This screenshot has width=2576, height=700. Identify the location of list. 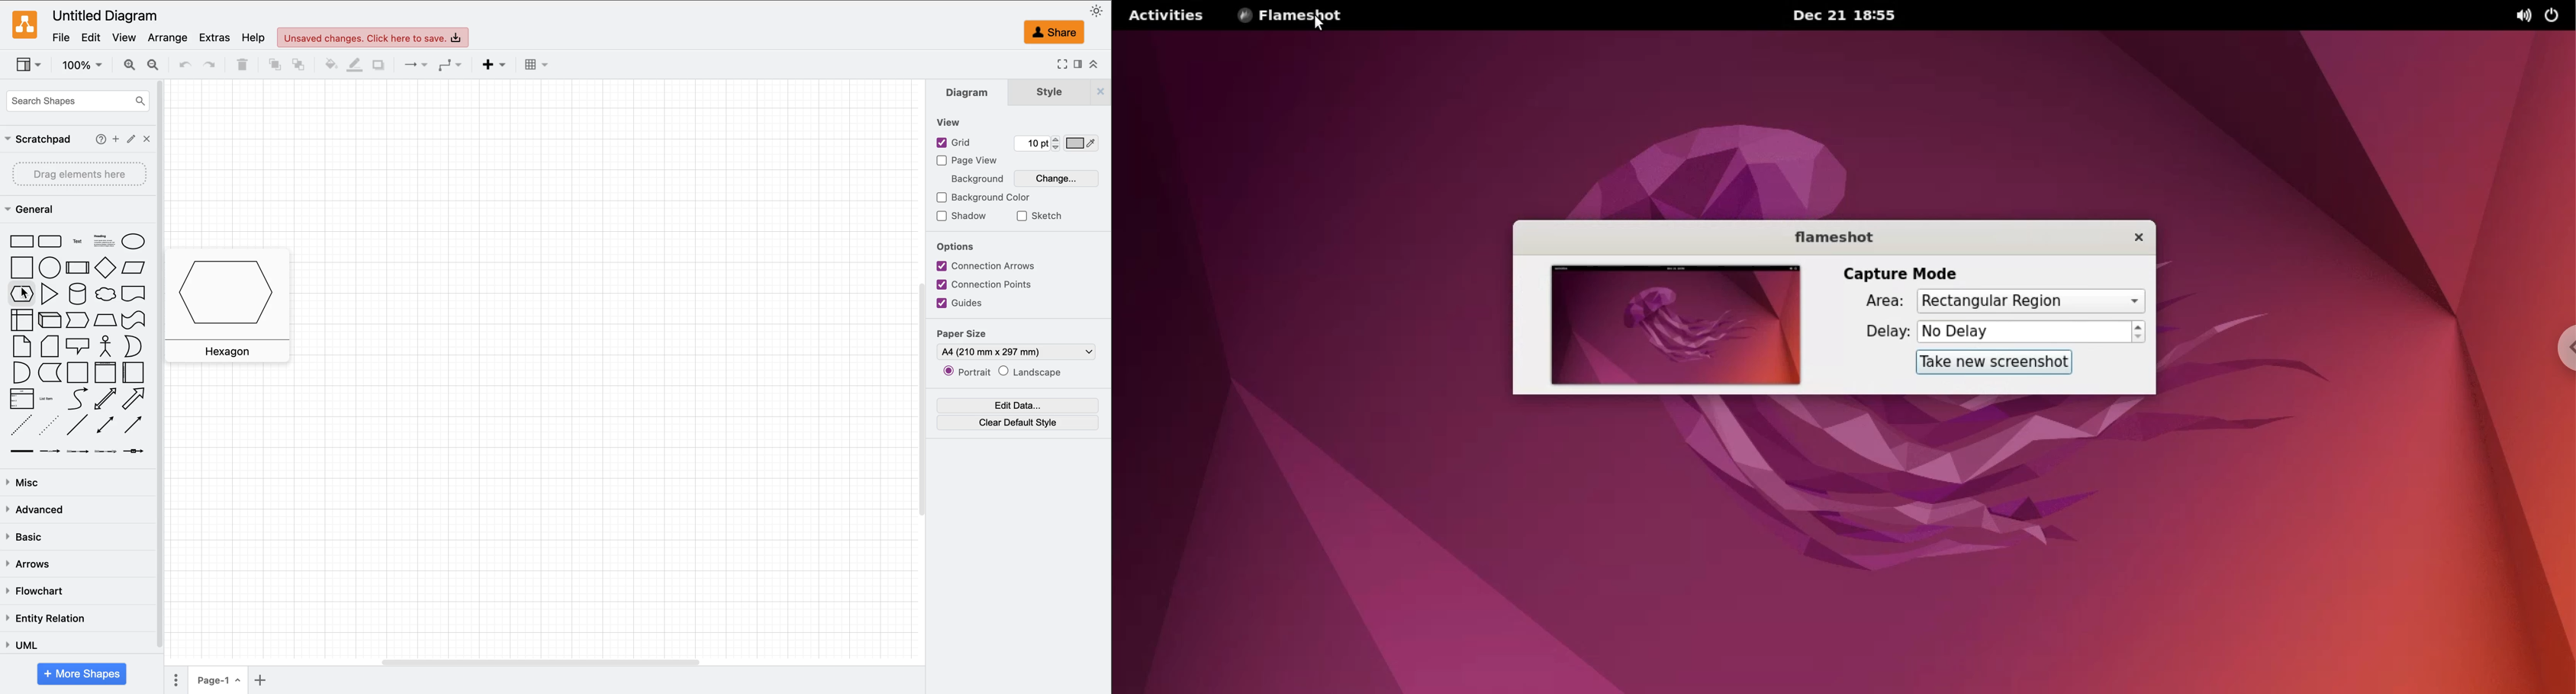
(20, 399).